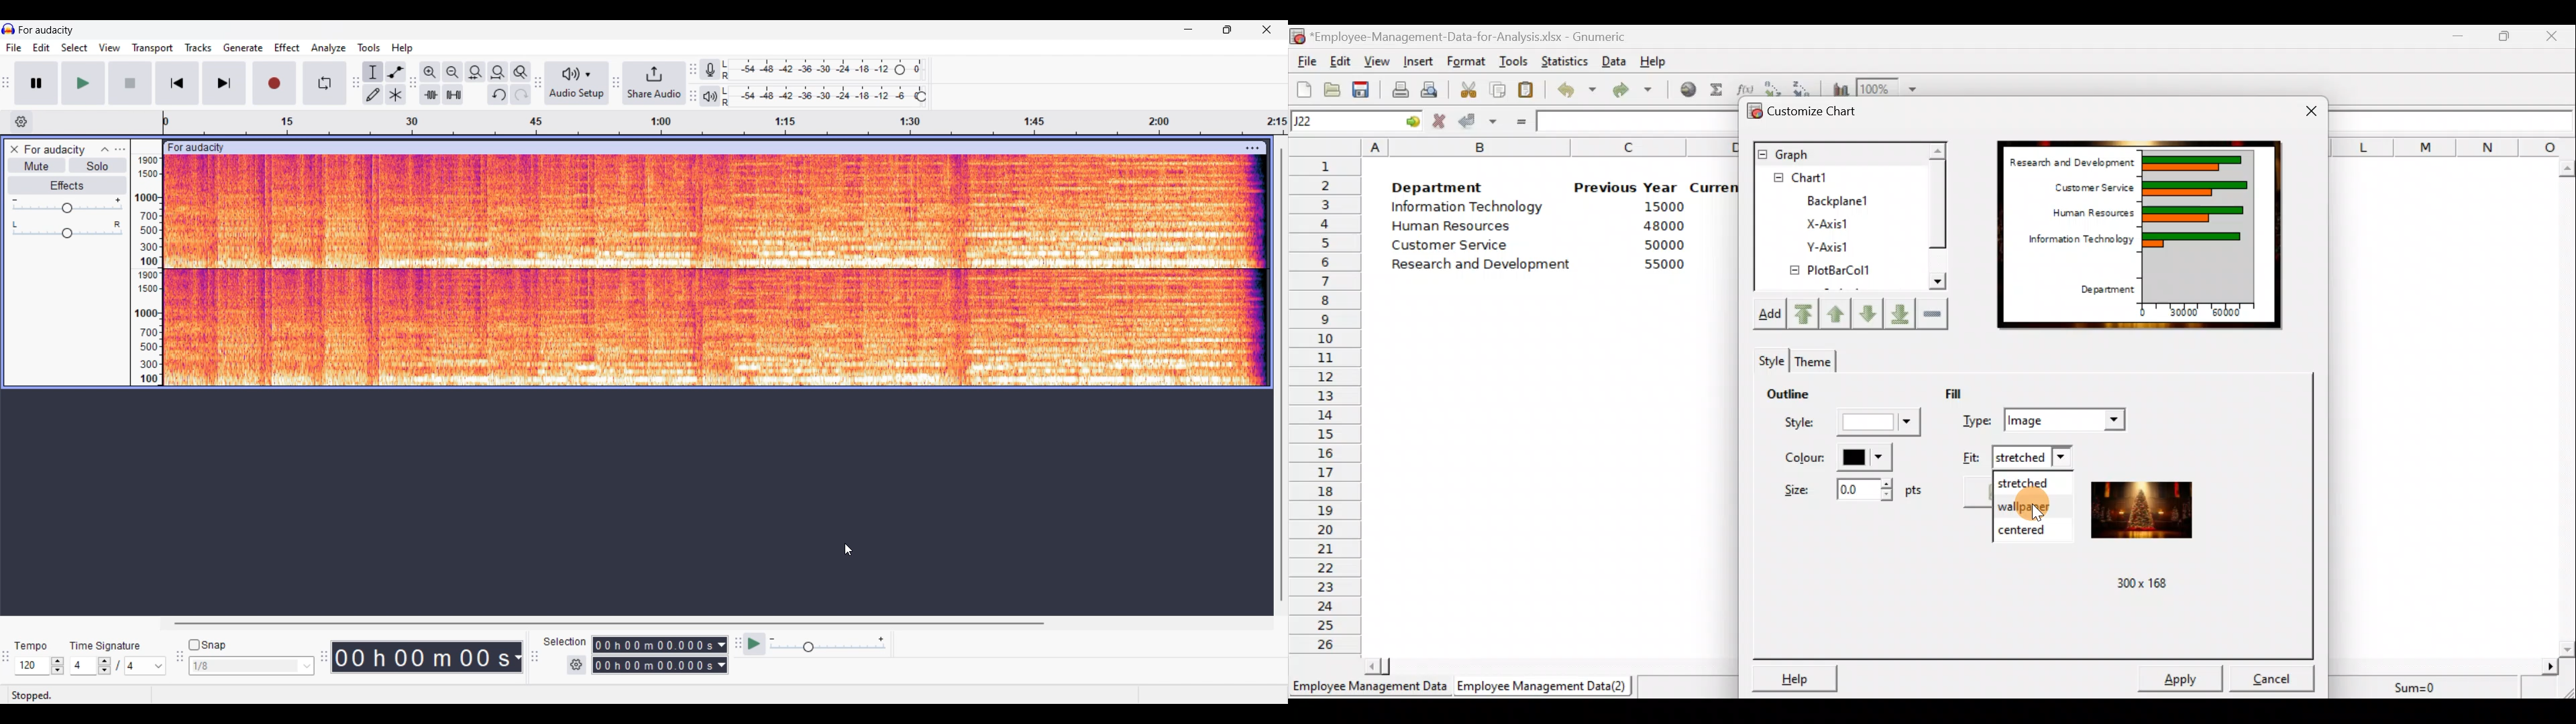 Image resolution: width=2576 pixels, height=728 pixels. What do you see at coordinates (1774, 86) in the screenshot?
I see `Sort in Ascending order` at bounding box center [1774, 86].